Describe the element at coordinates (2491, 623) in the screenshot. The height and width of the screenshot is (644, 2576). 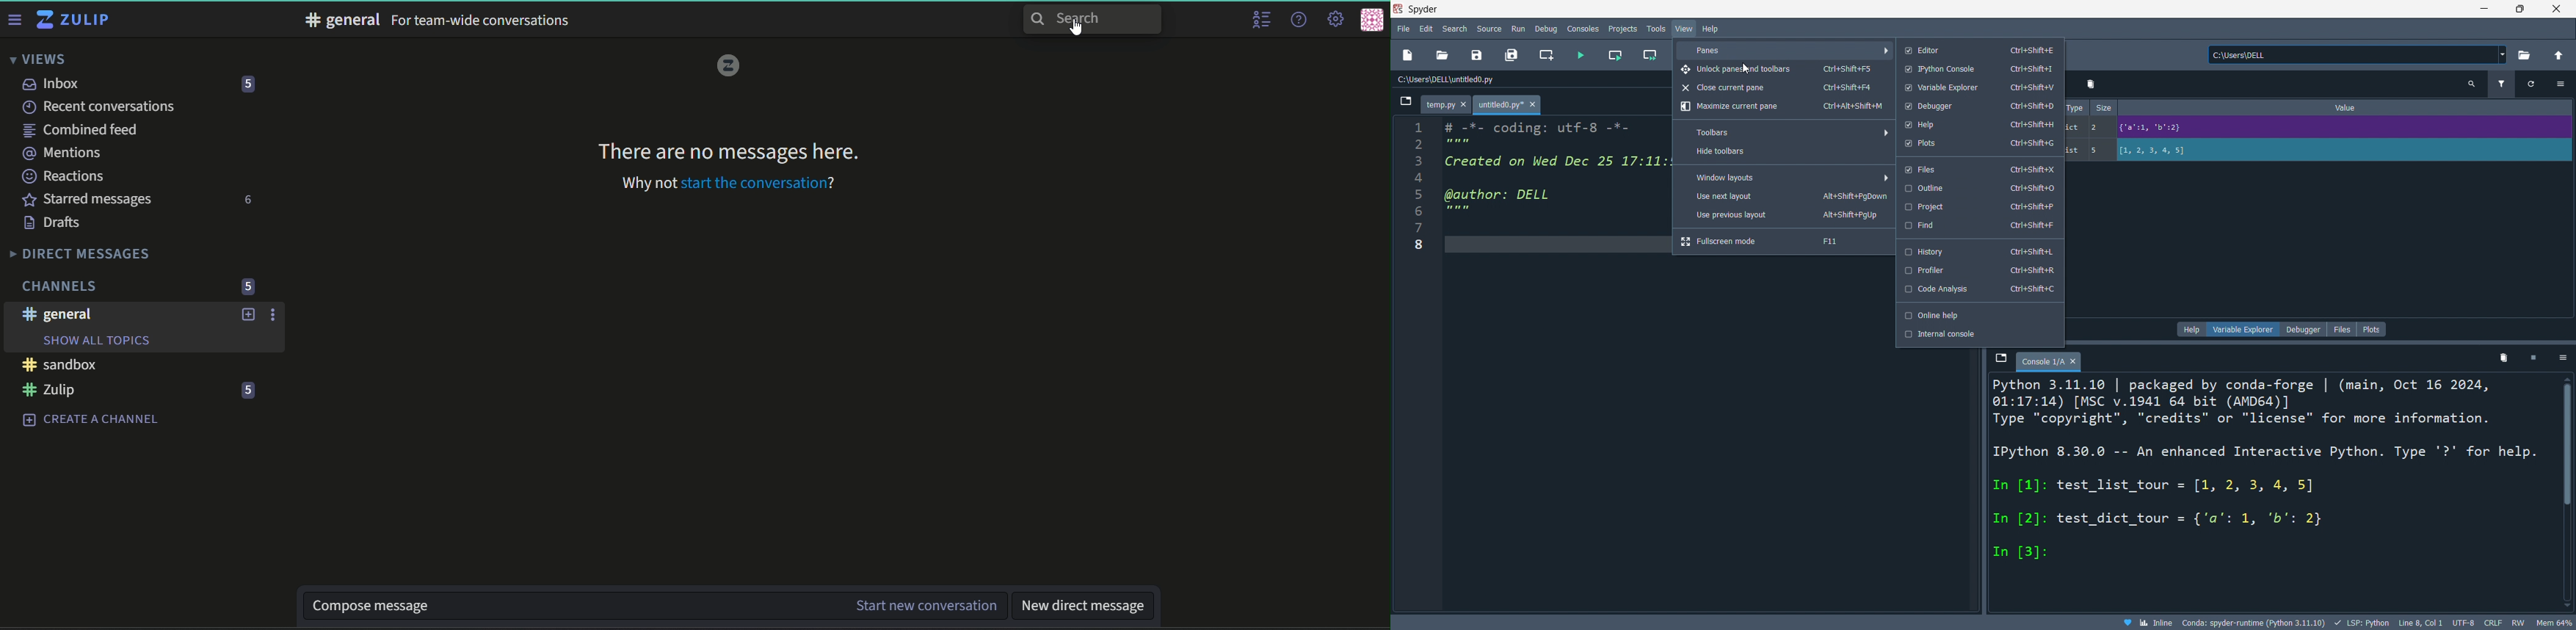
I see `crlf` at that location.